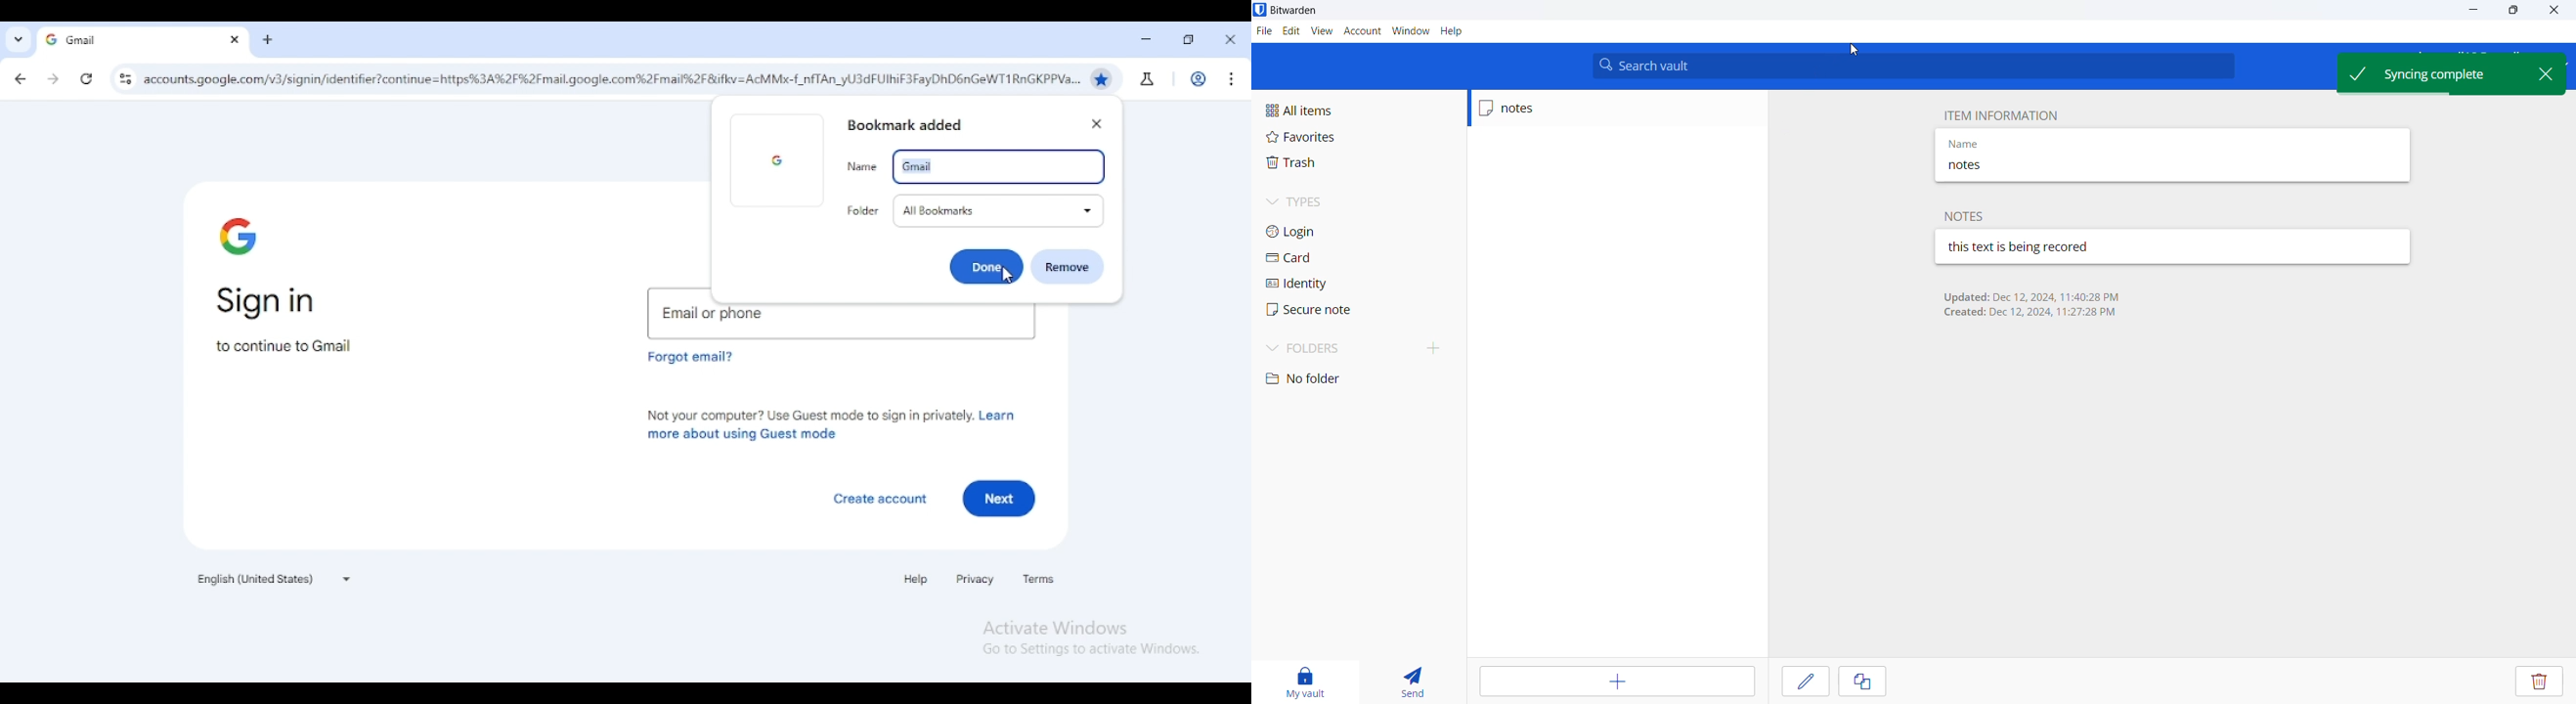  I want to click on this text is being recorded, so click(2020, 246).